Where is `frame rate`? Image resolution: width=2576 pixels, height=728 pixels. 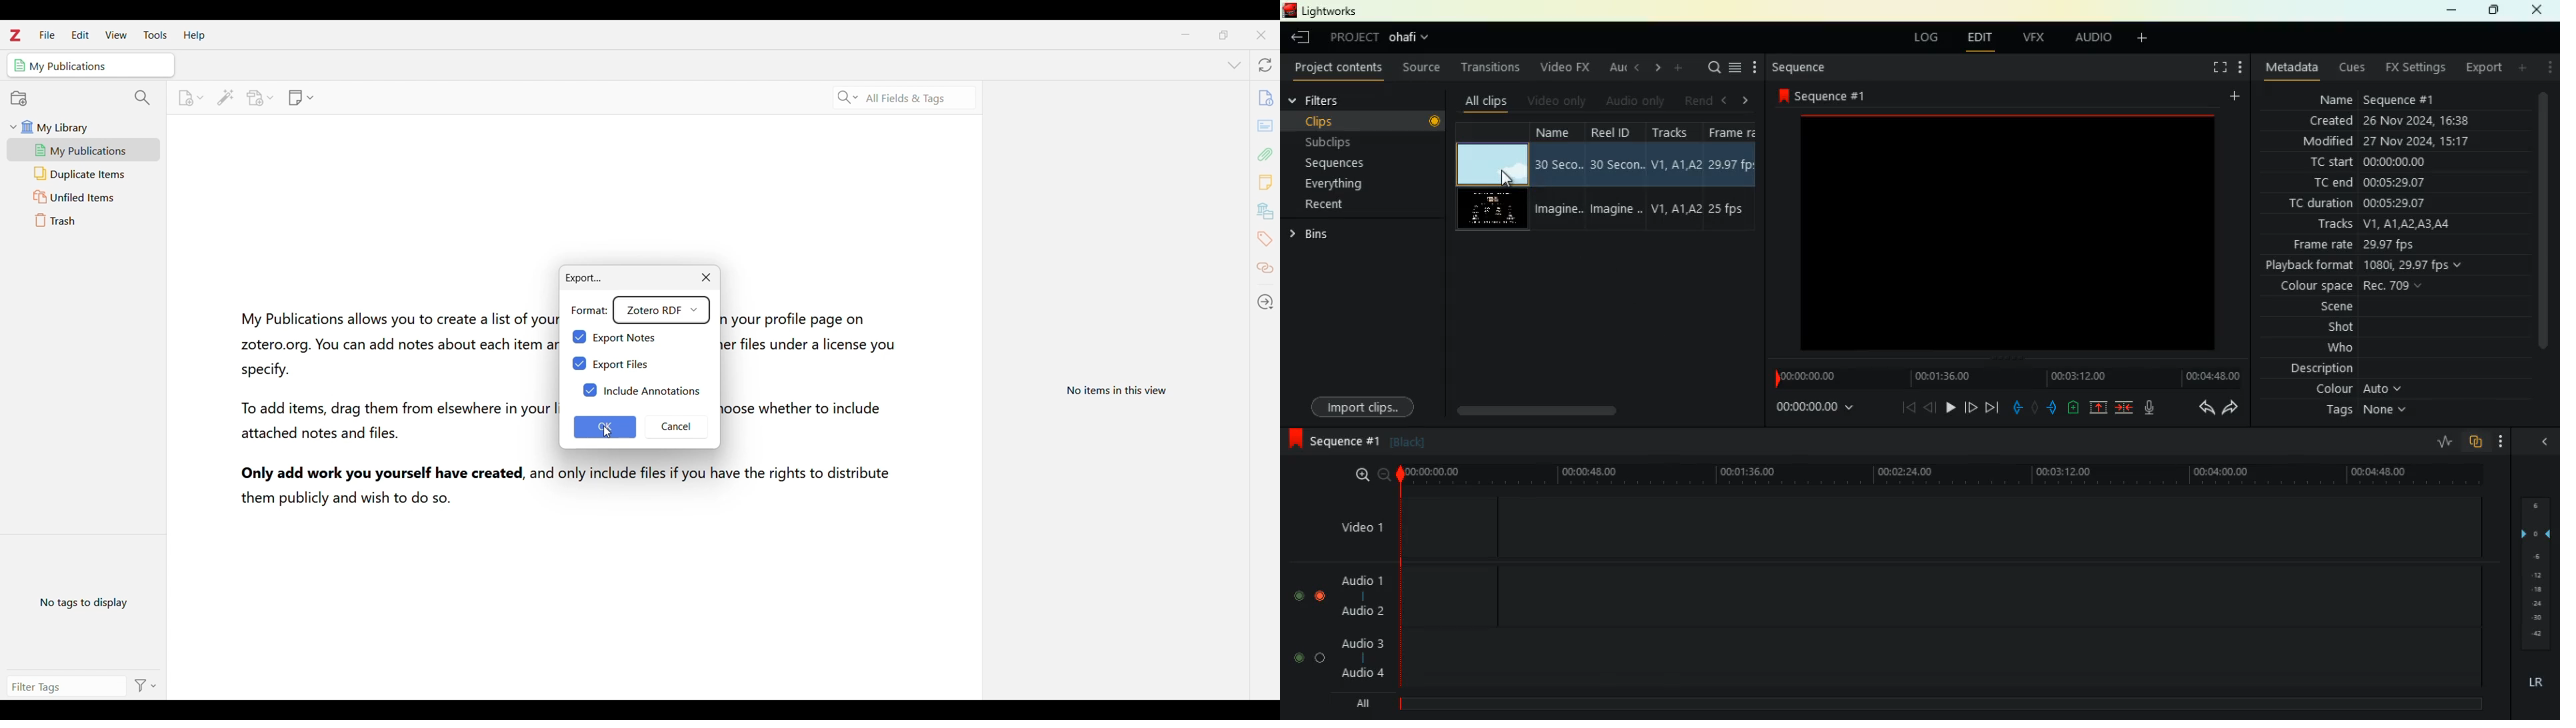
frame rate is located at coordinates (2355, 246).